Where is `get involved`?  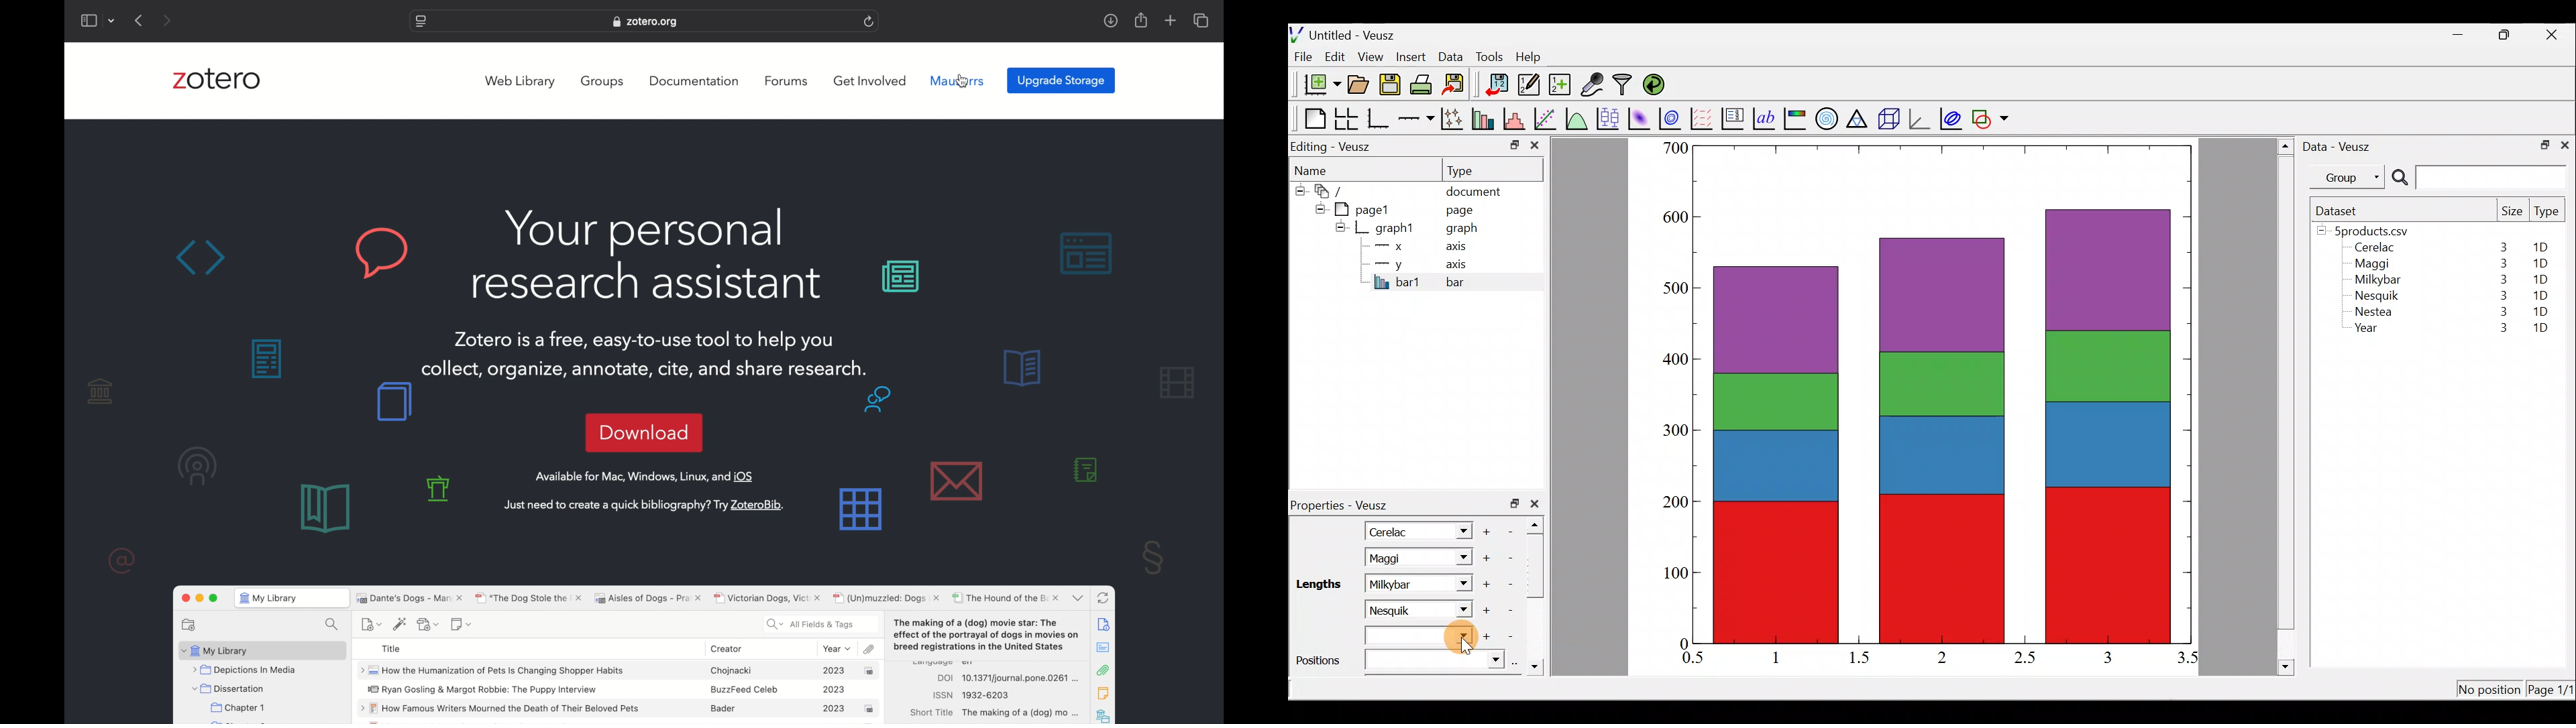 get involved is located at coordinates (870, 80).